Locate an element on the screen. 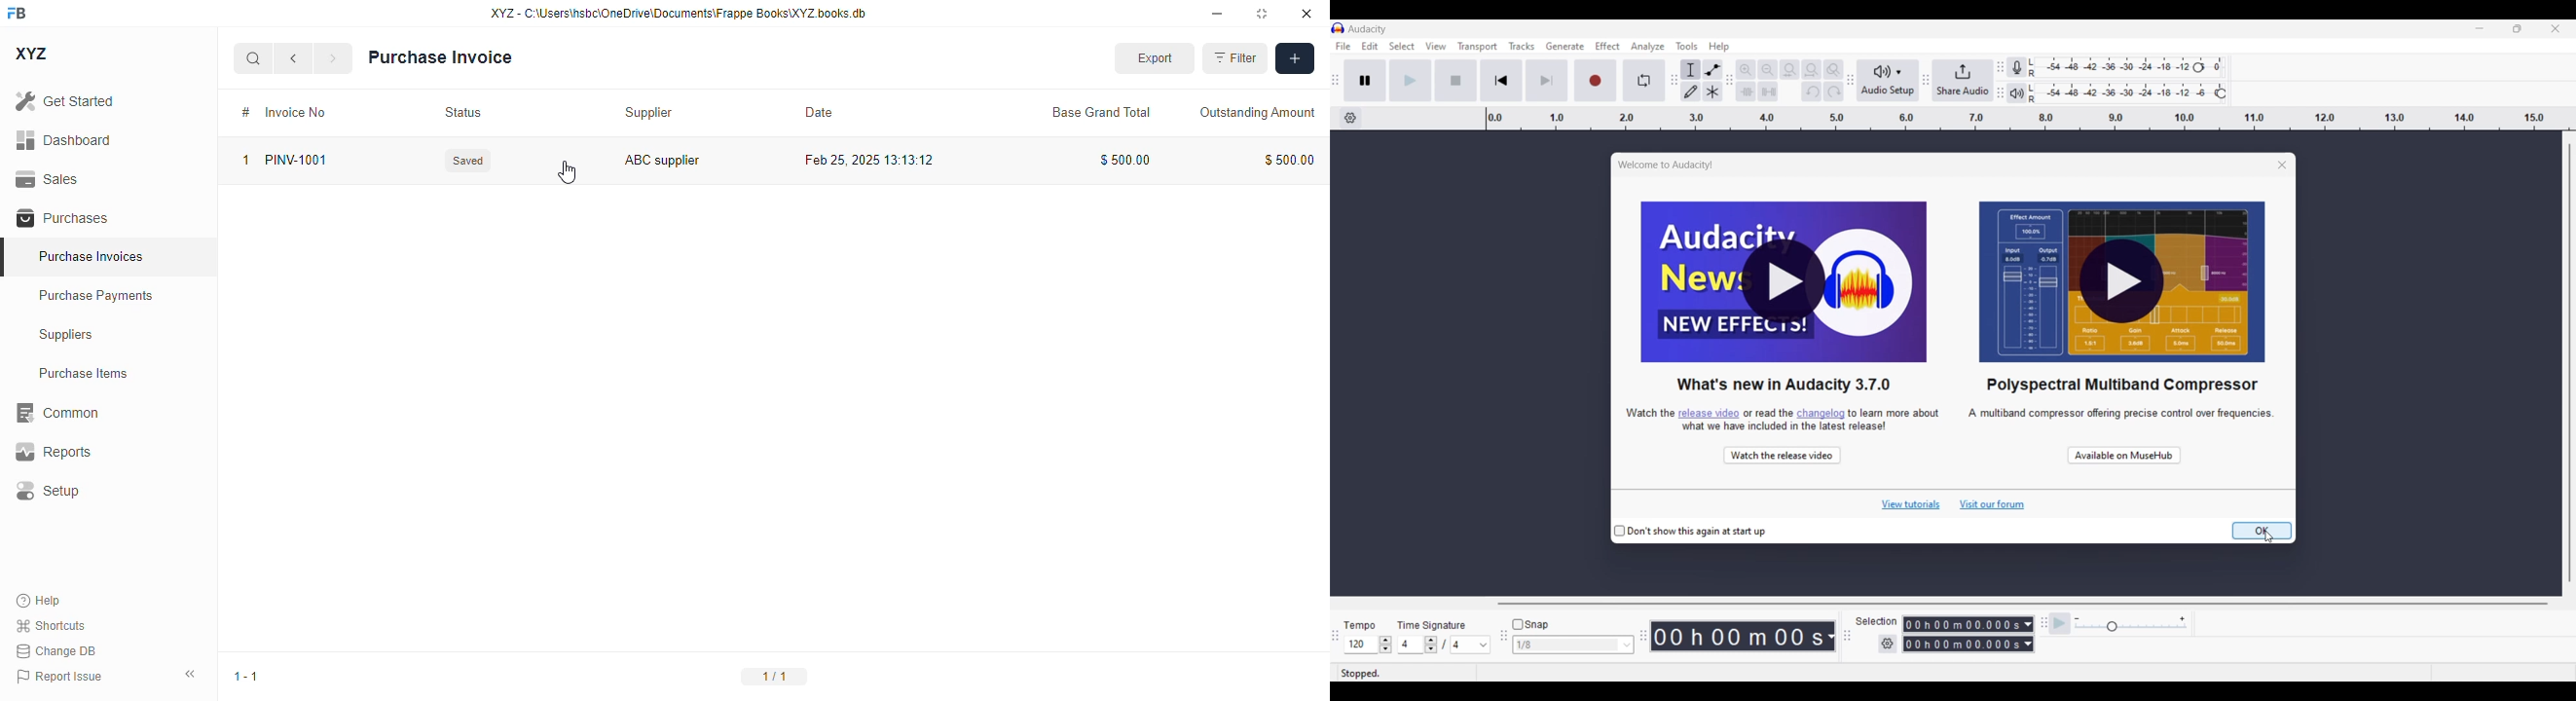 The image size is (2576, 728). Redo is located at coordinates (1834, 92).